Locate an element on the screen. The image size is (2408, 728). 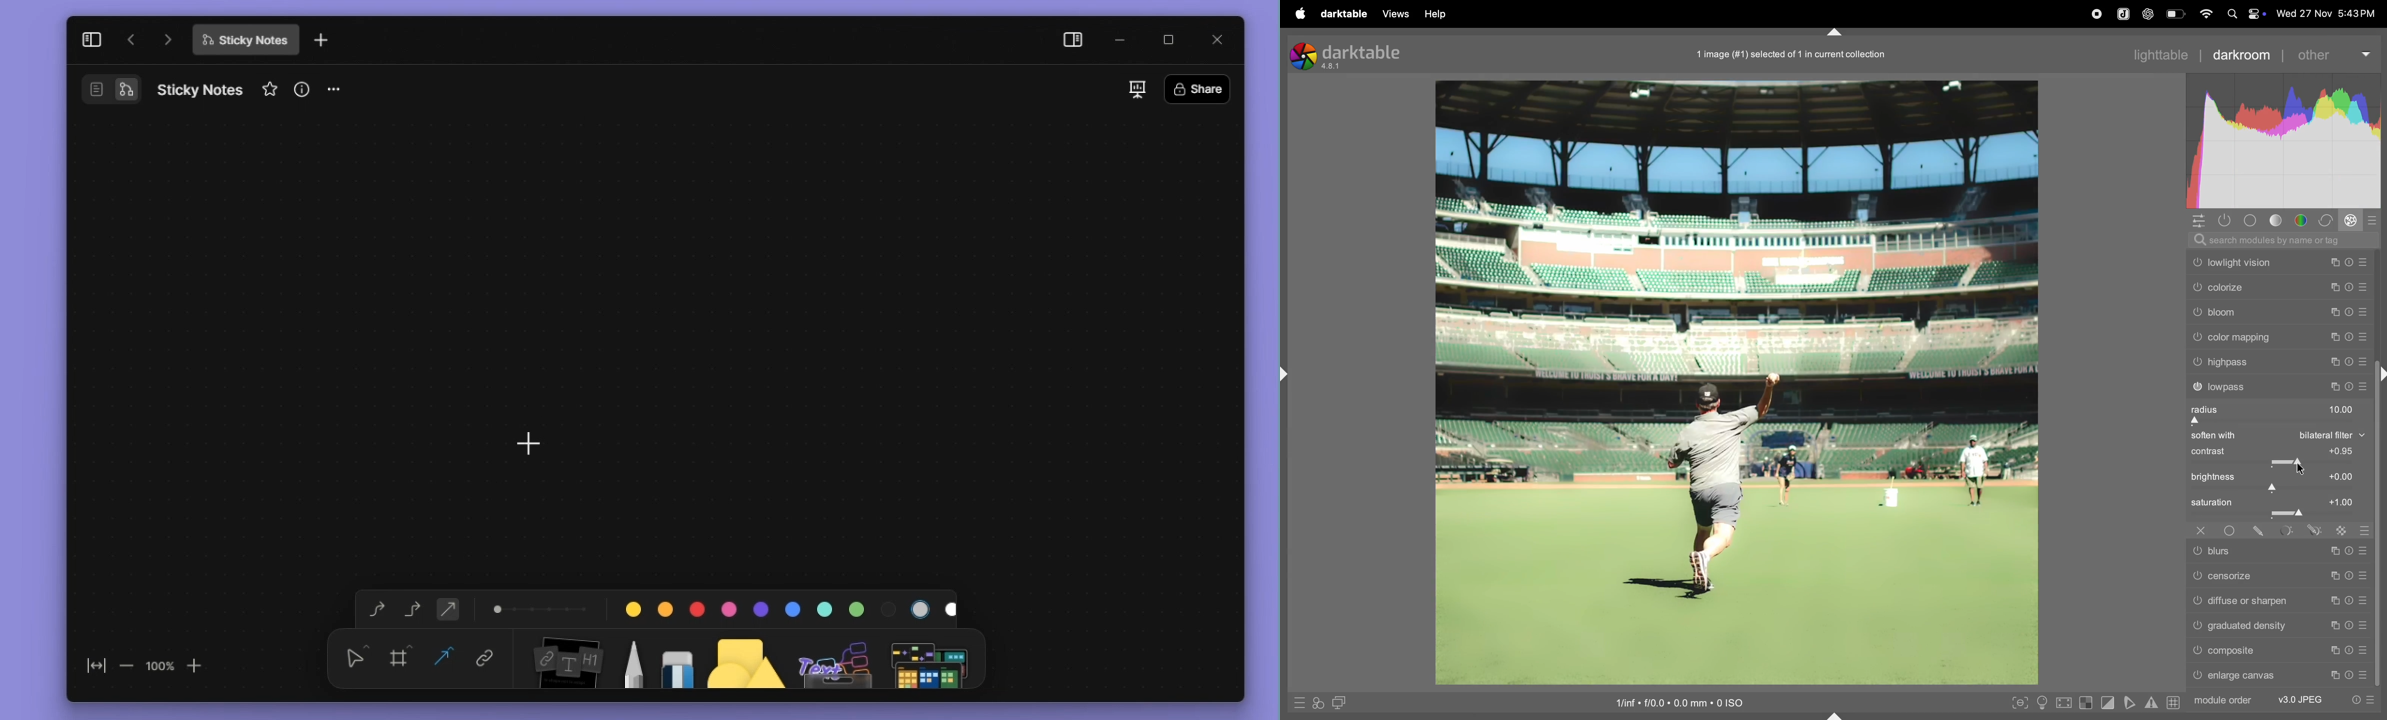
chatgpt is located at coordinates (2146, 14).